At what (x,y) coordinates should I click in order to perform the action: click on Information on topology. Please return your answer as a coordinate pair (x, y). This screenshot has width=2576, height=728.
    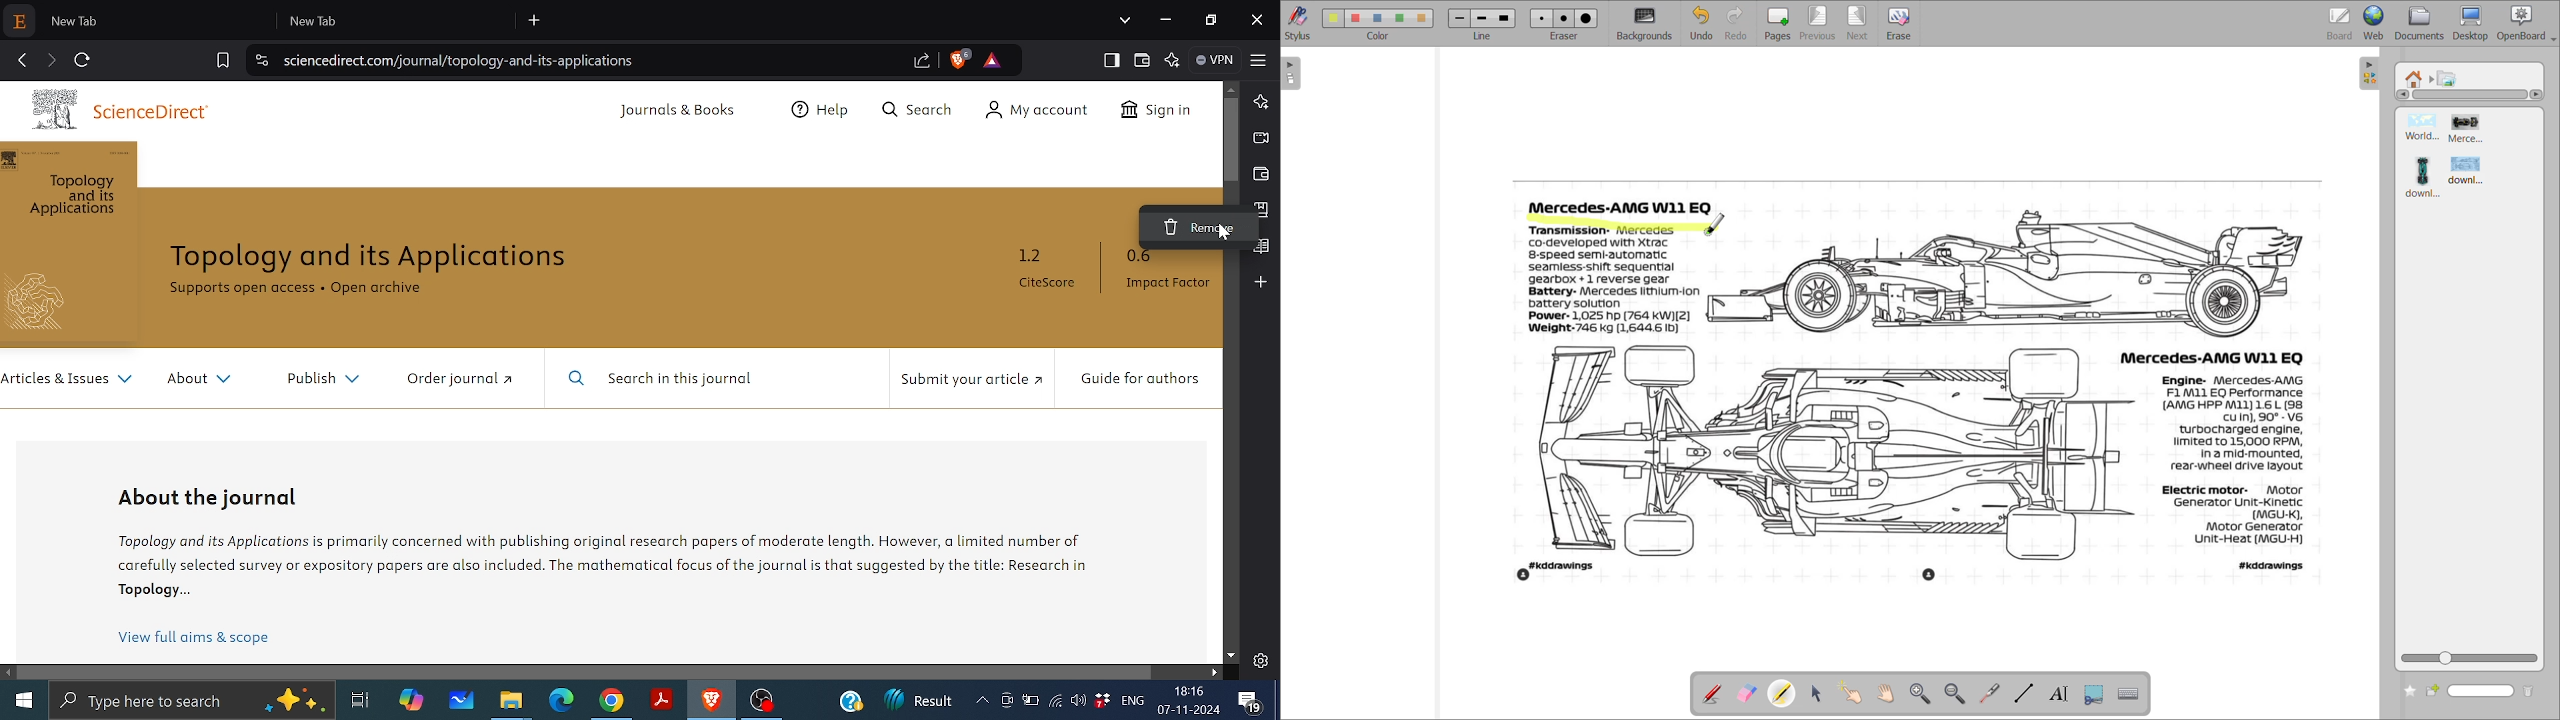
    Looking at the image, I should click on (607, 563).